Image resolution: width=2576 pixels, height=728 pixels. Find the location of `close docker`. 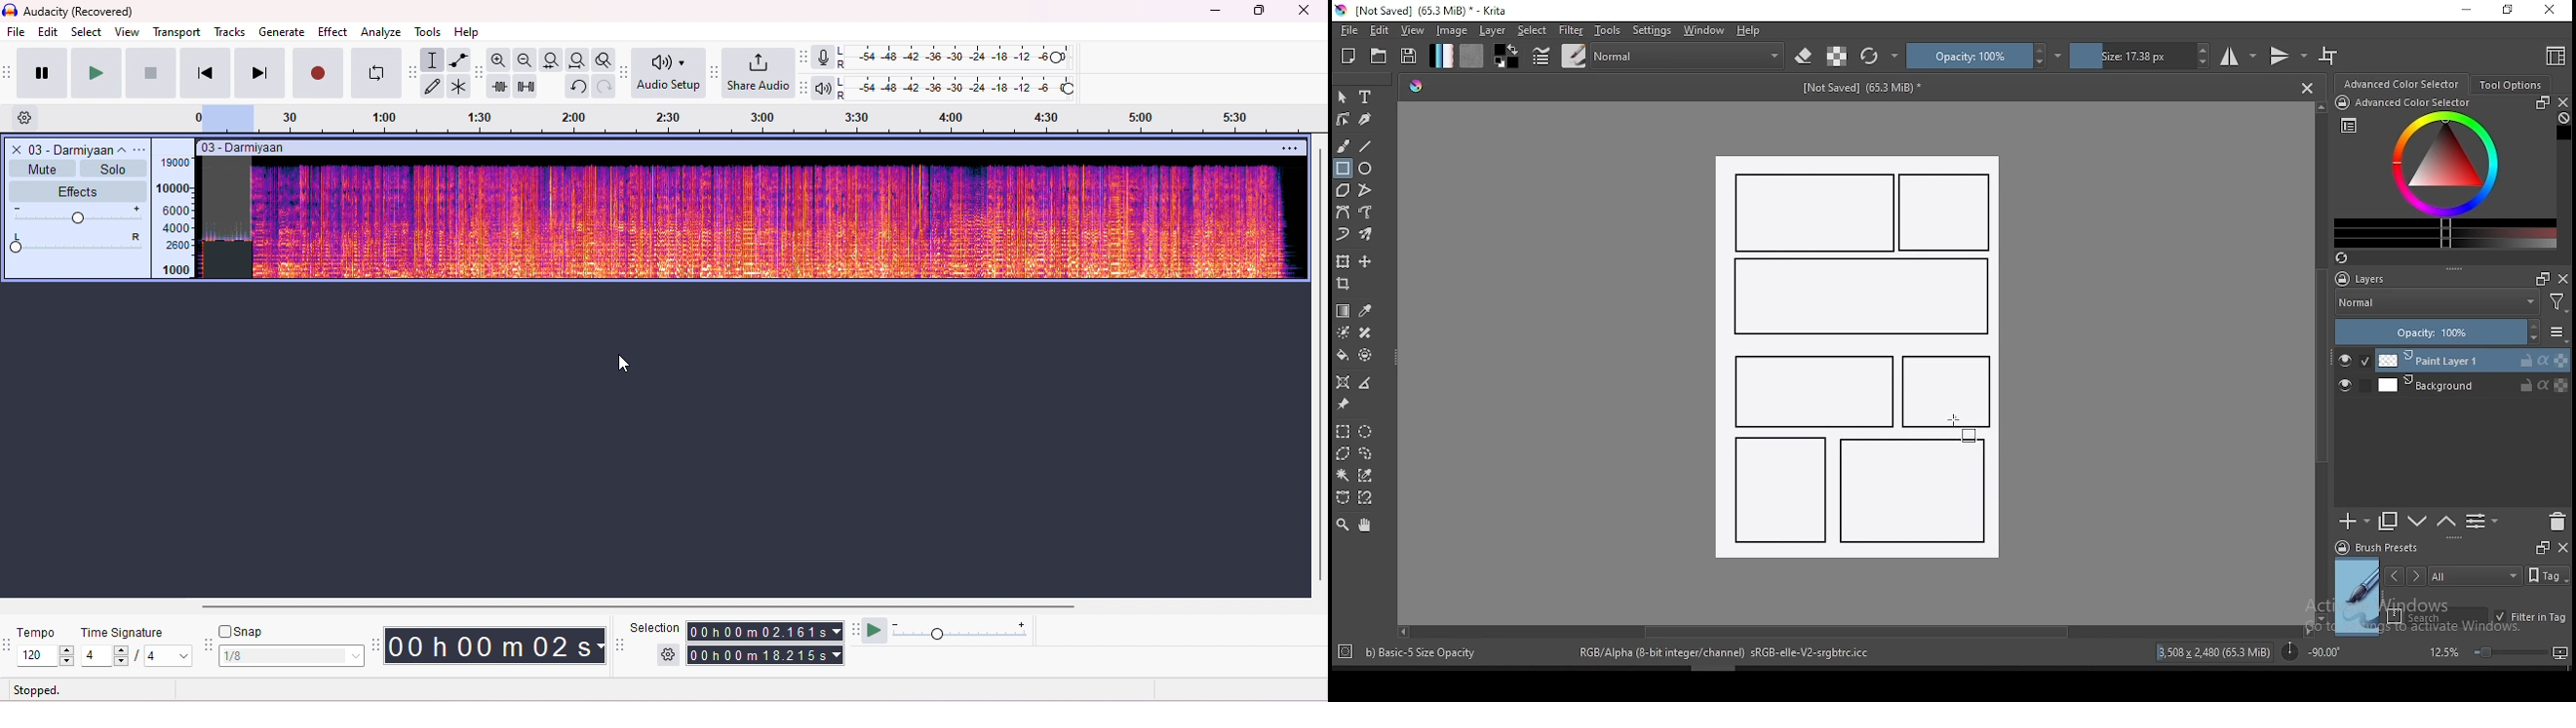

close docker is located at coordinates (2563, 278).